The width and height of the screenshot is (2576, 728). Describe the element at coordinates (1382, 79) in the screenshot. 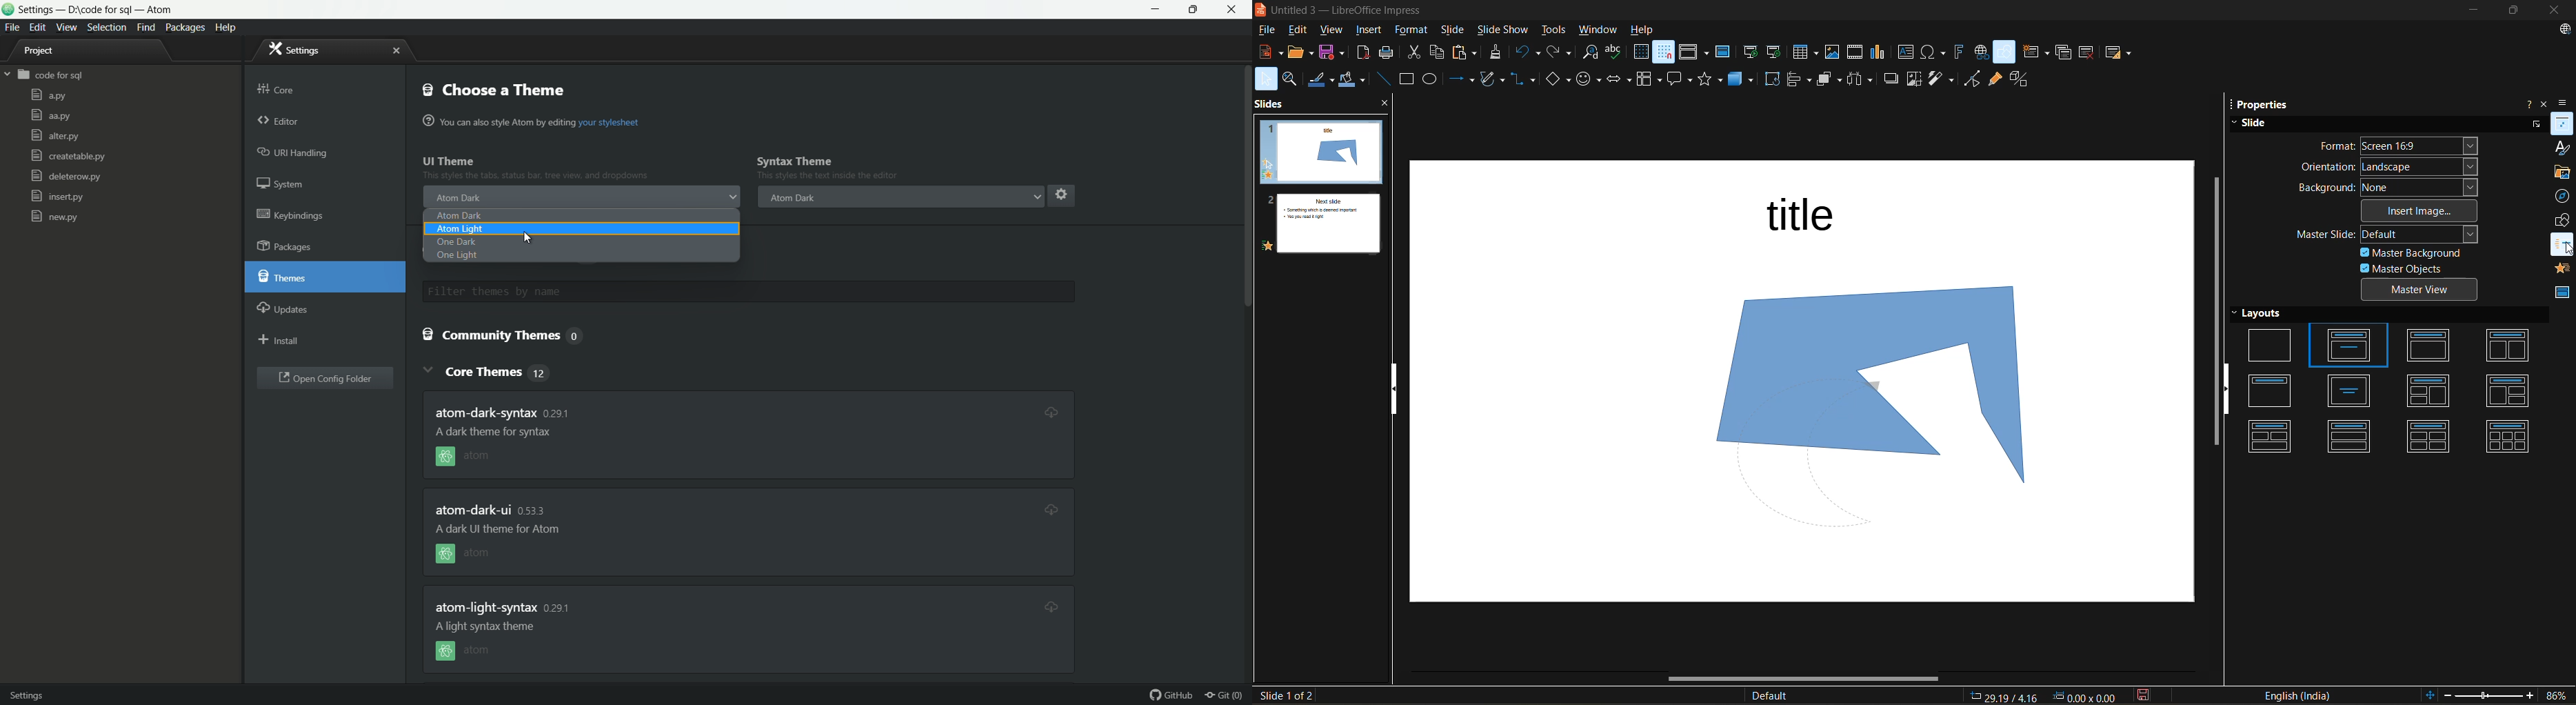

I see `insert line` at that location.